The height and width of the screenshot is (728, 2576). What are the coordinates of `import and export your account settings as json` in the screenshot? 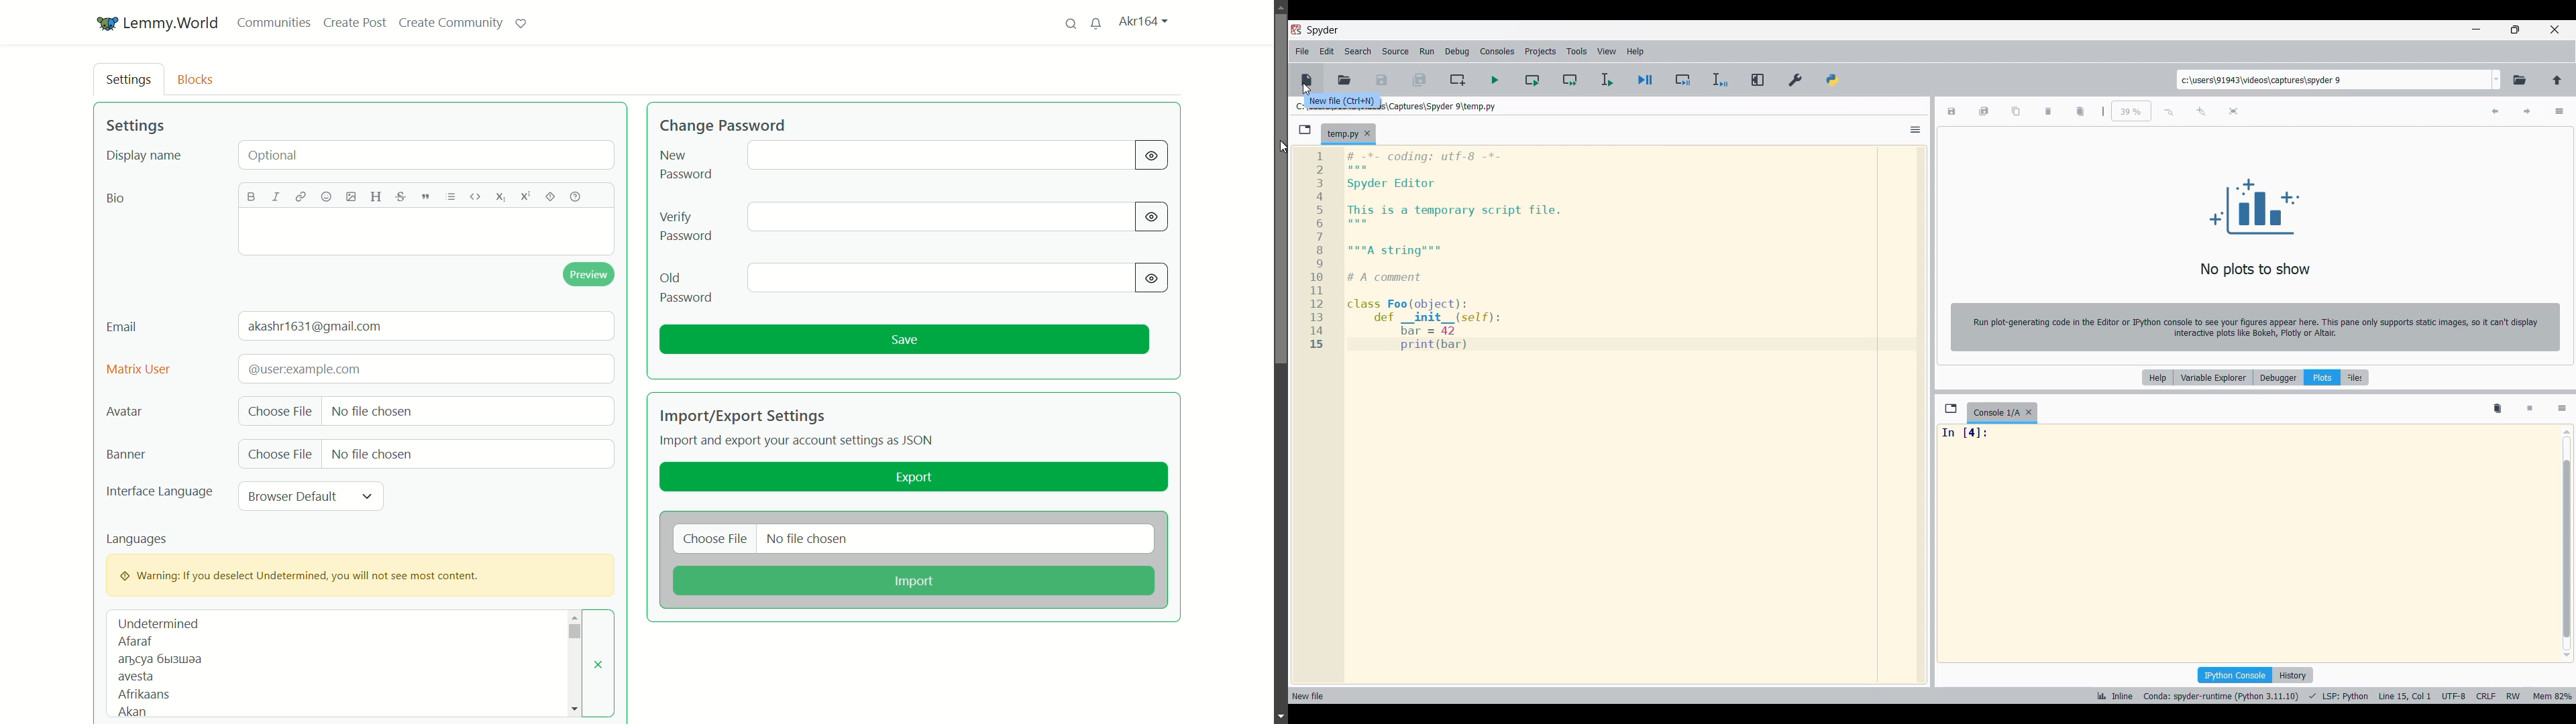 It's located at (798, 442).